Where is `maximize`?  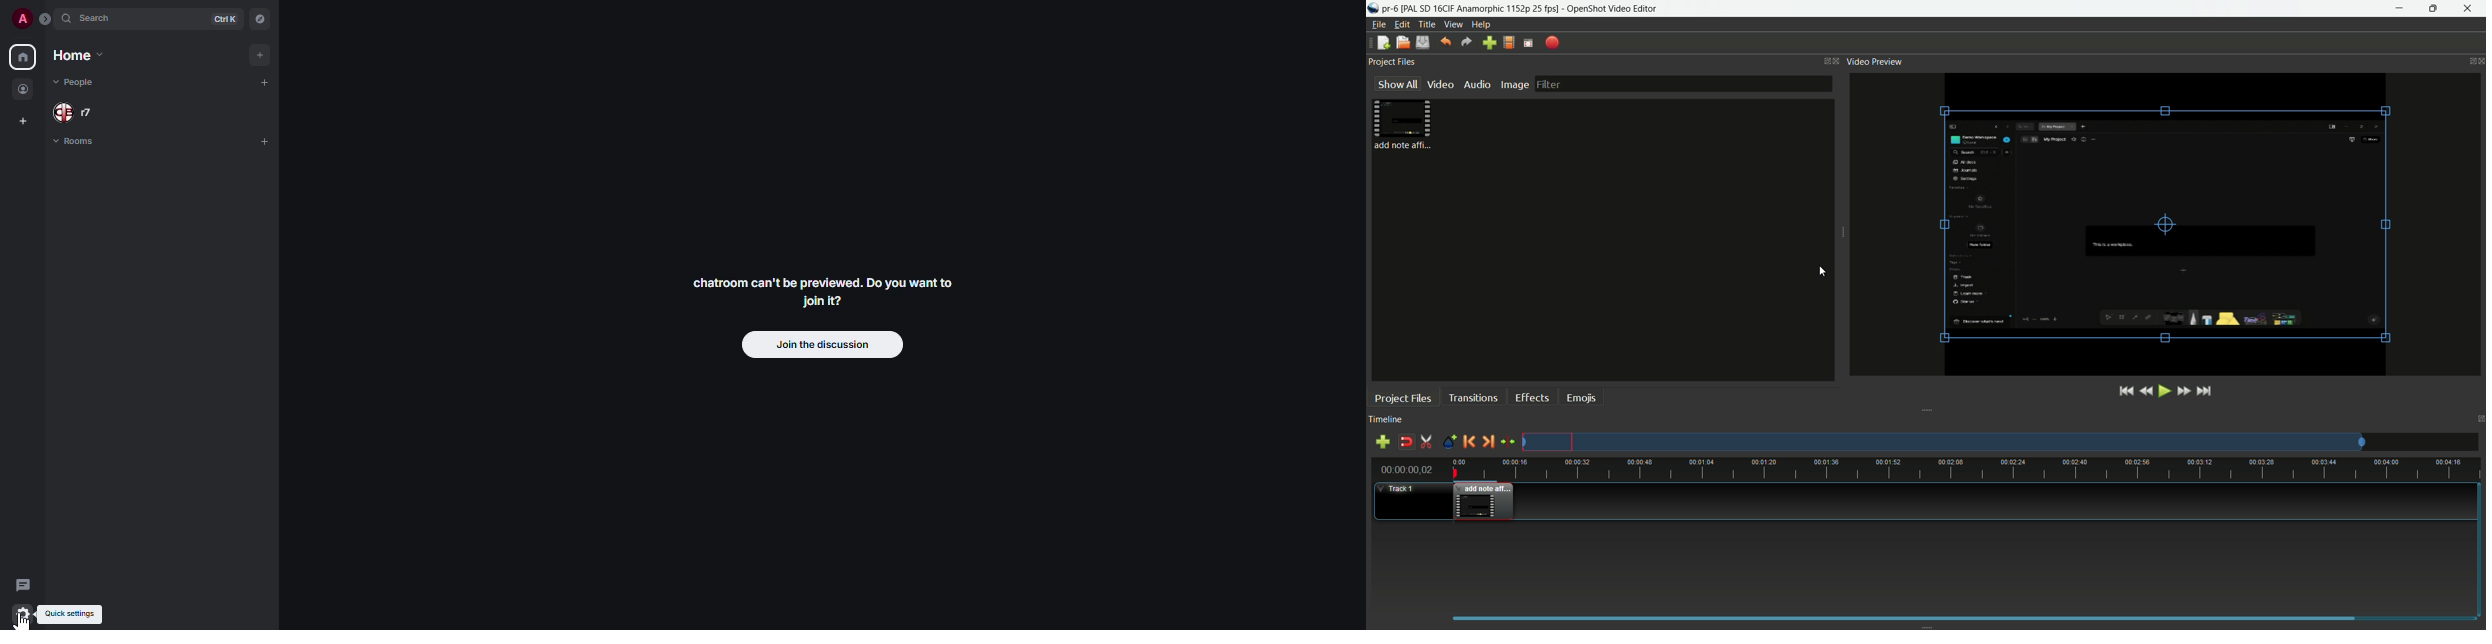
maximize is located at coordinates (2432, 9).